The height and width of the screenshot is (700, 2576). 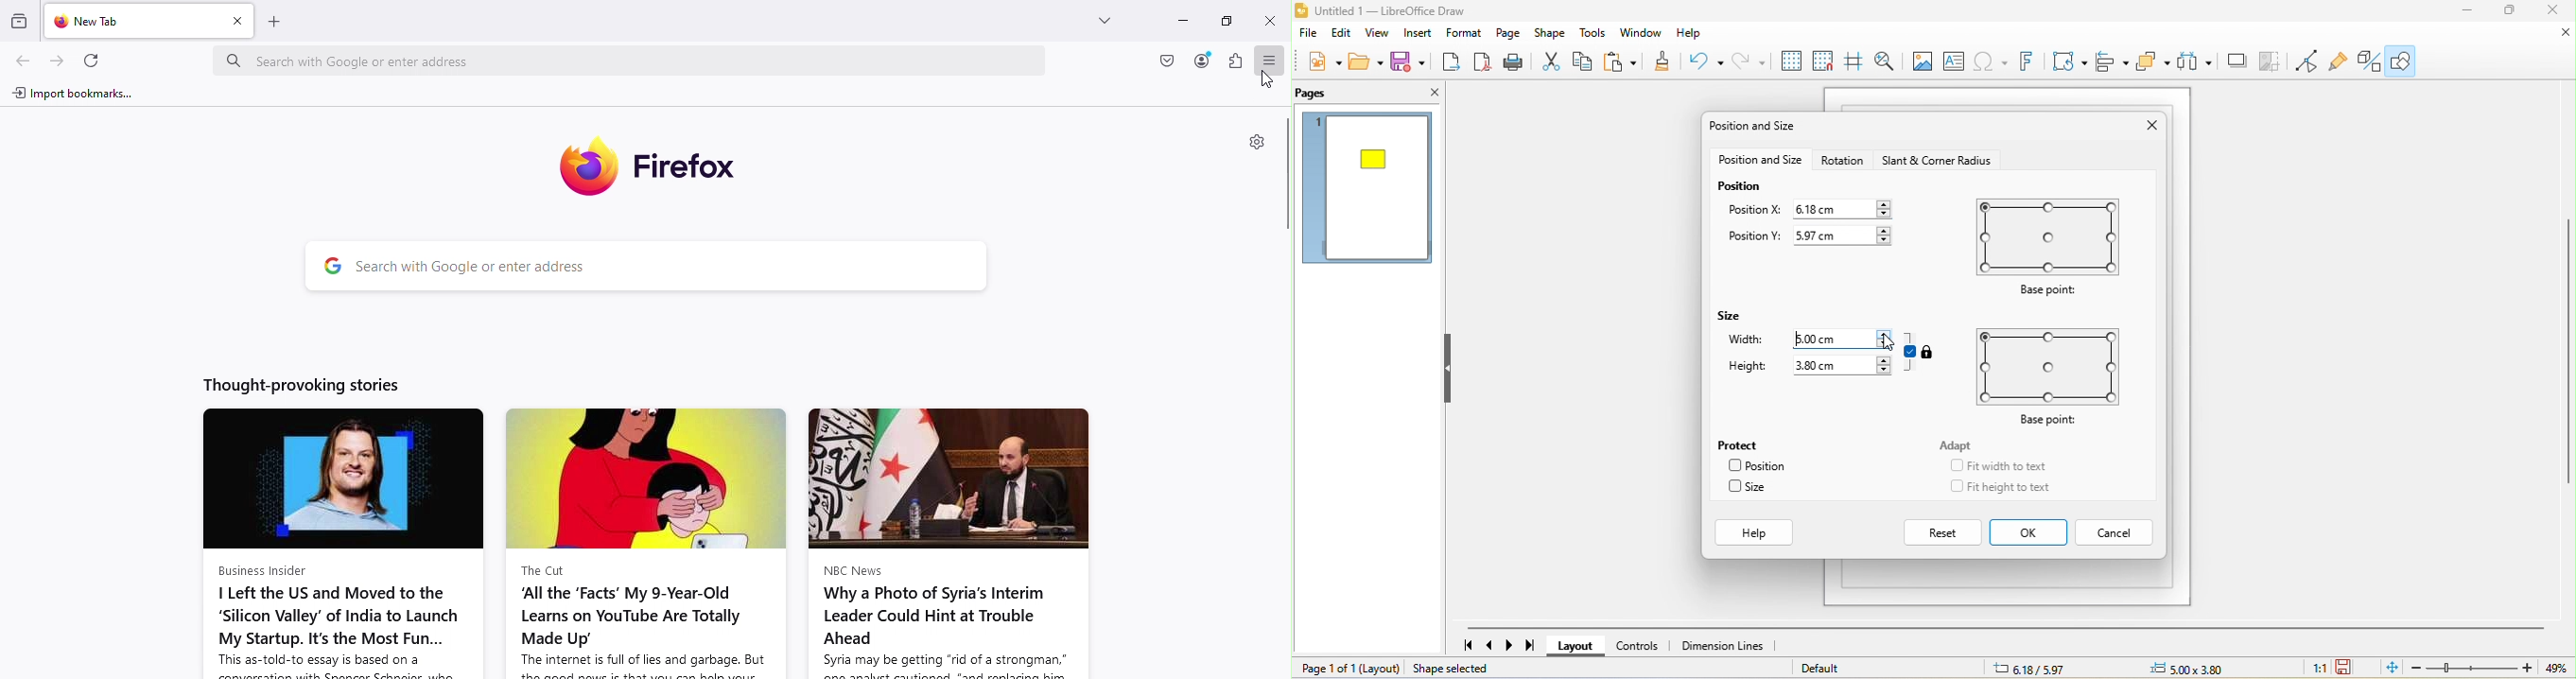 What do you see at coordinates (632, 57) in the screenshot?
I see `Search bar` at bounding box center [632, 57].